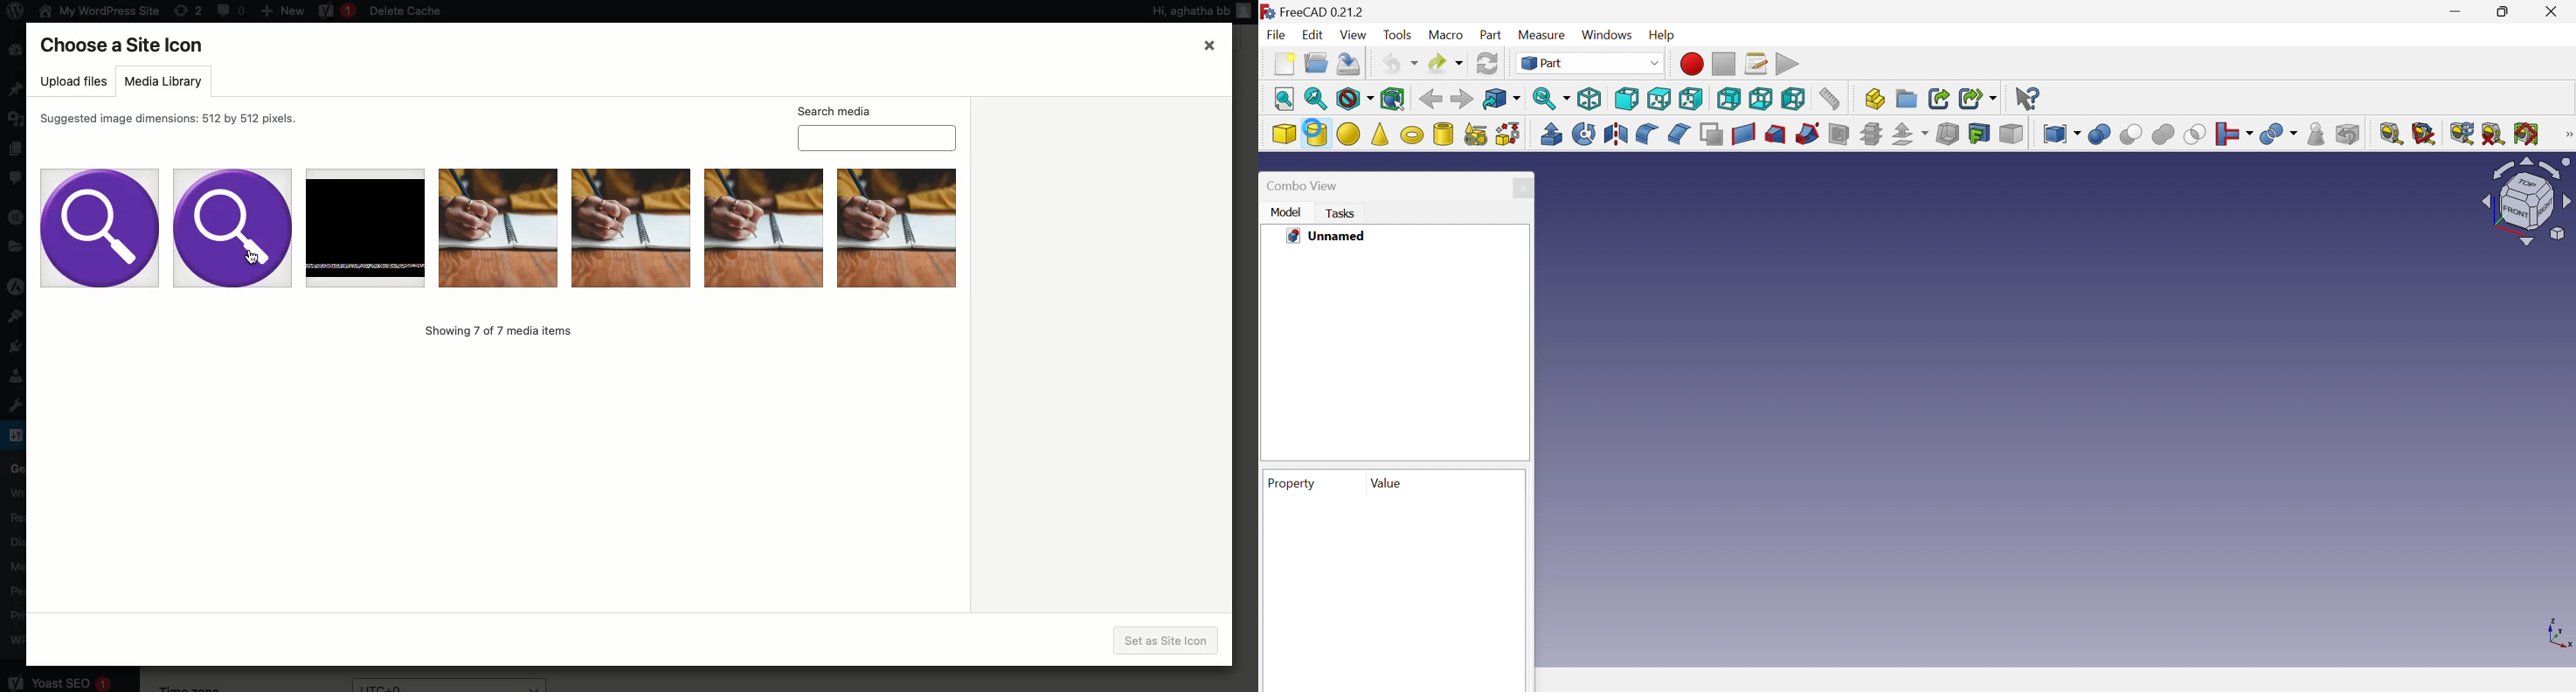 The width and height of the screenshot is (2576, 700). What do you see at coordinates (1724, 64) in the screenshot?
I see `Stop macro recording` at bounding box center [1724, 64].